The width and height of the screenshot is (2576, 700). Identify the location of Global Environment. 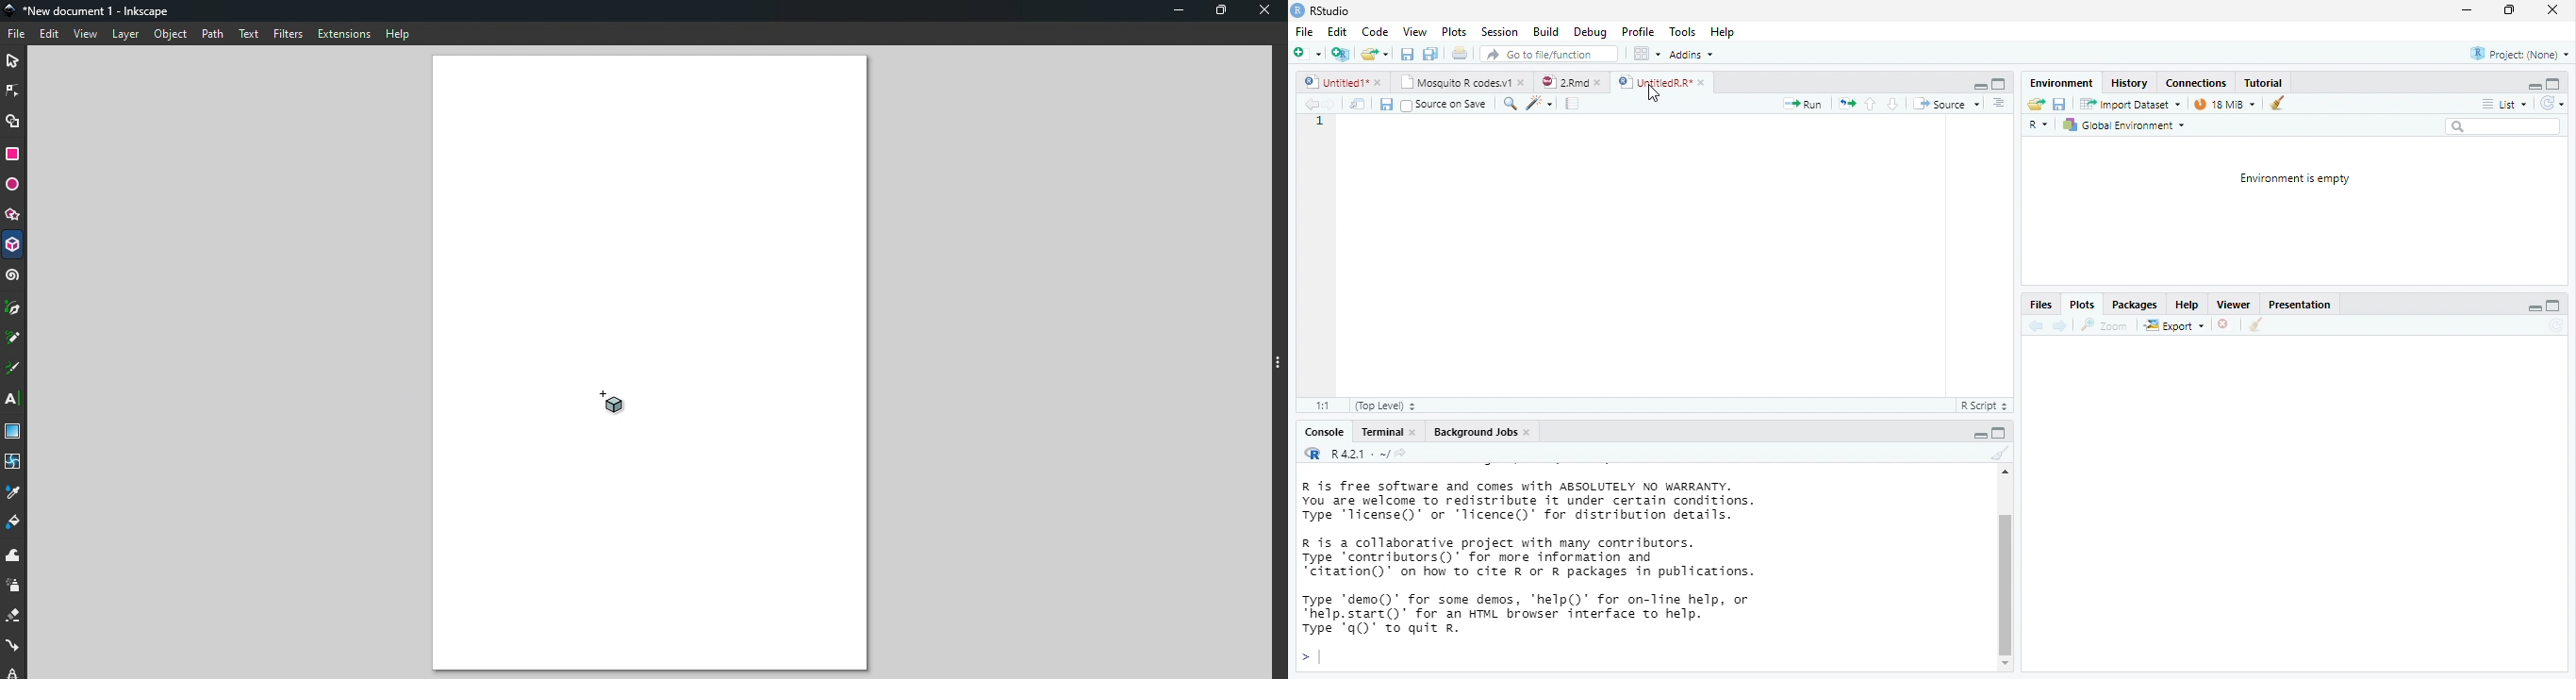
(2123, 125).